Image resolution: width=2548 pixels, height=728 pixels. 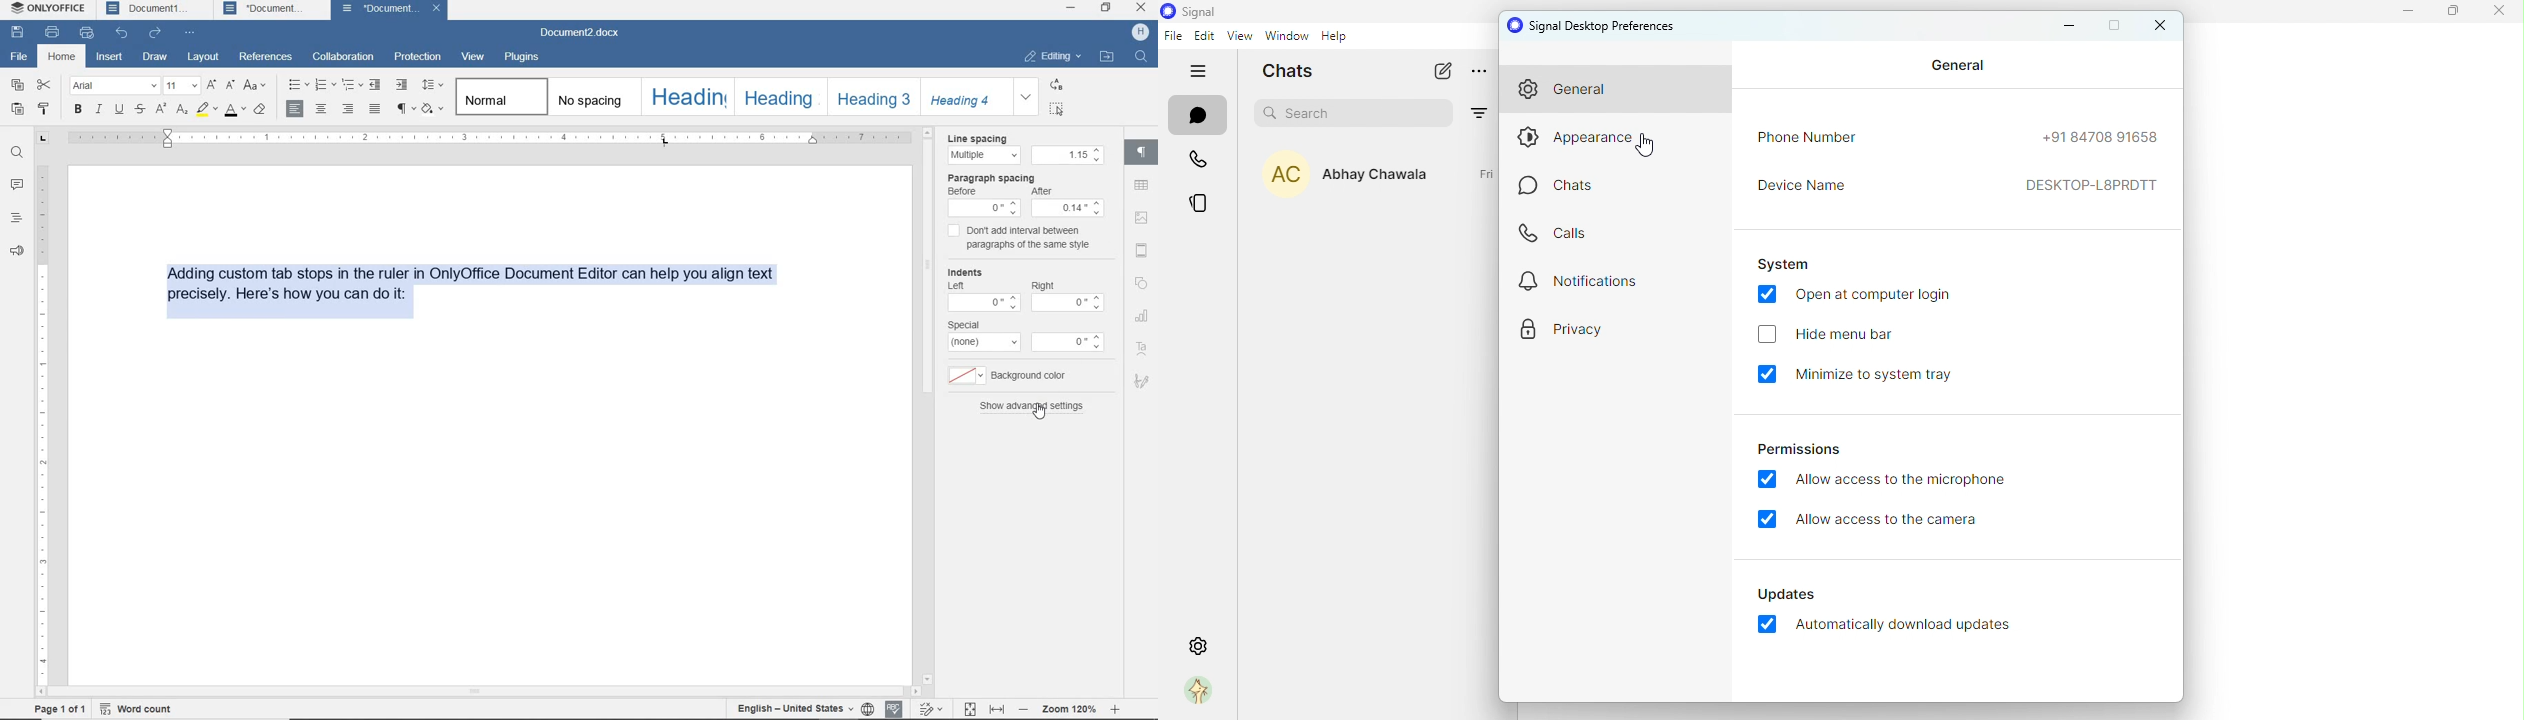 I want to click on Right, so click(x=1048, y=285).